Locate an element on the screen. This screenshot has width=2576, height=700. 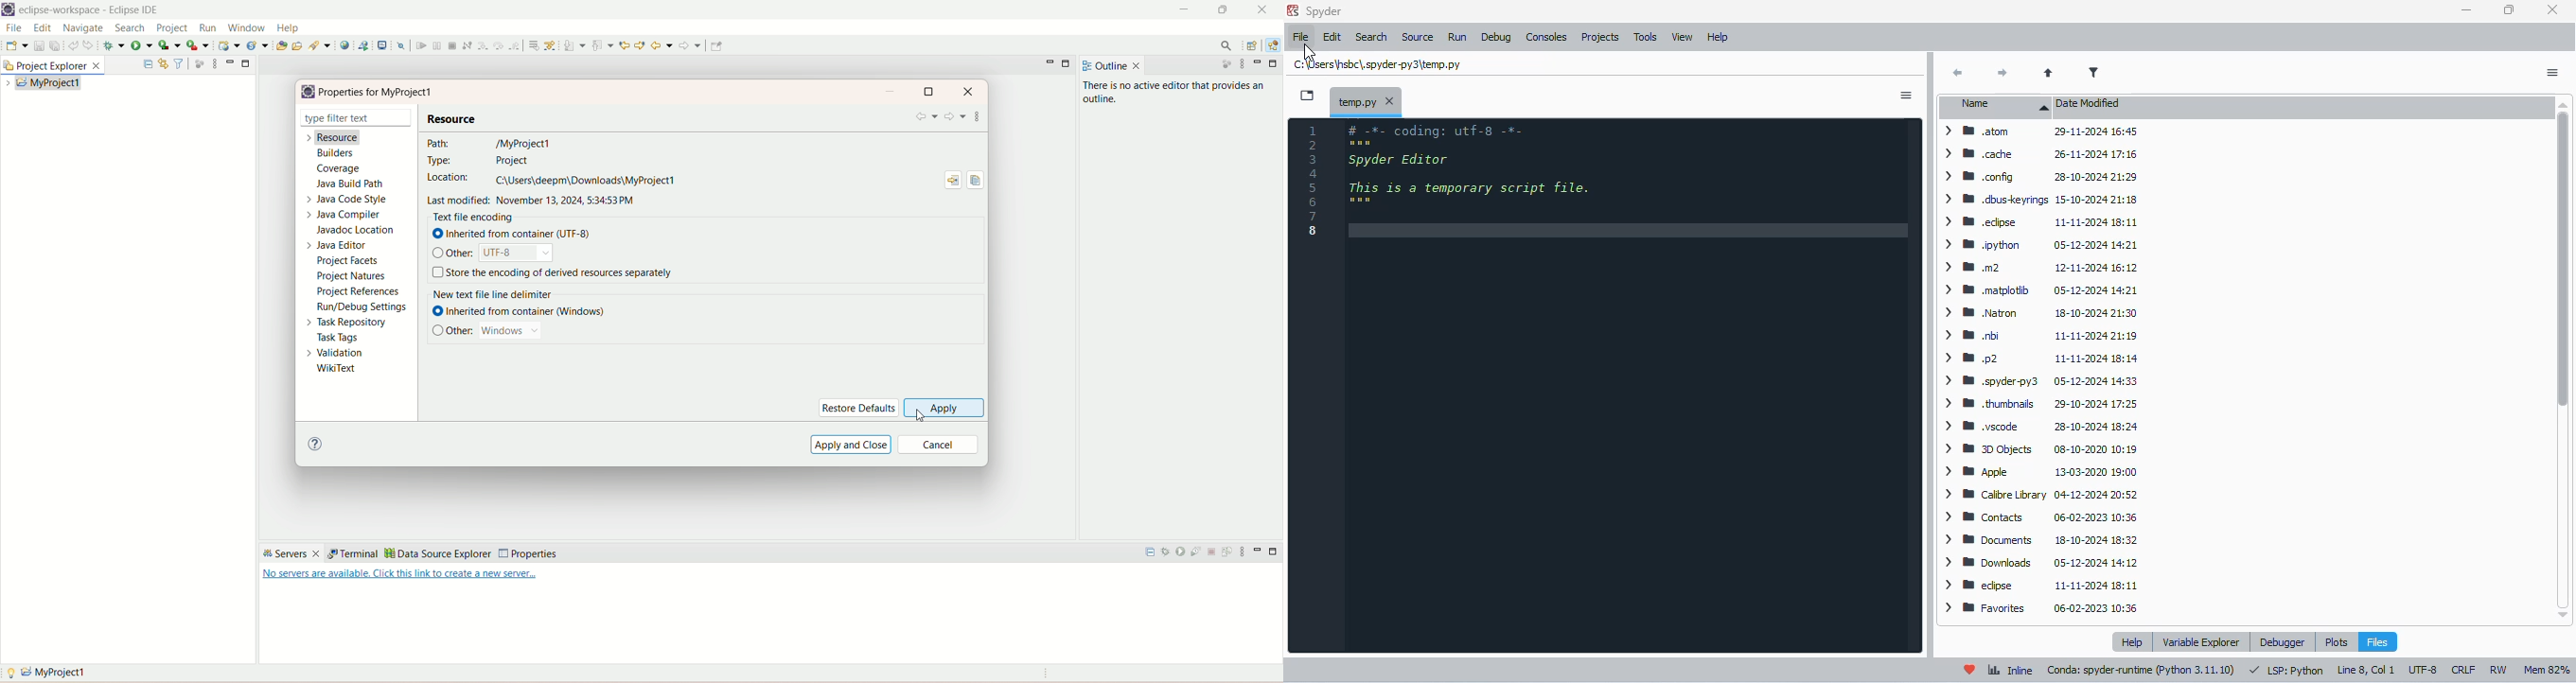
tools is located at coordinates (1644, 38).